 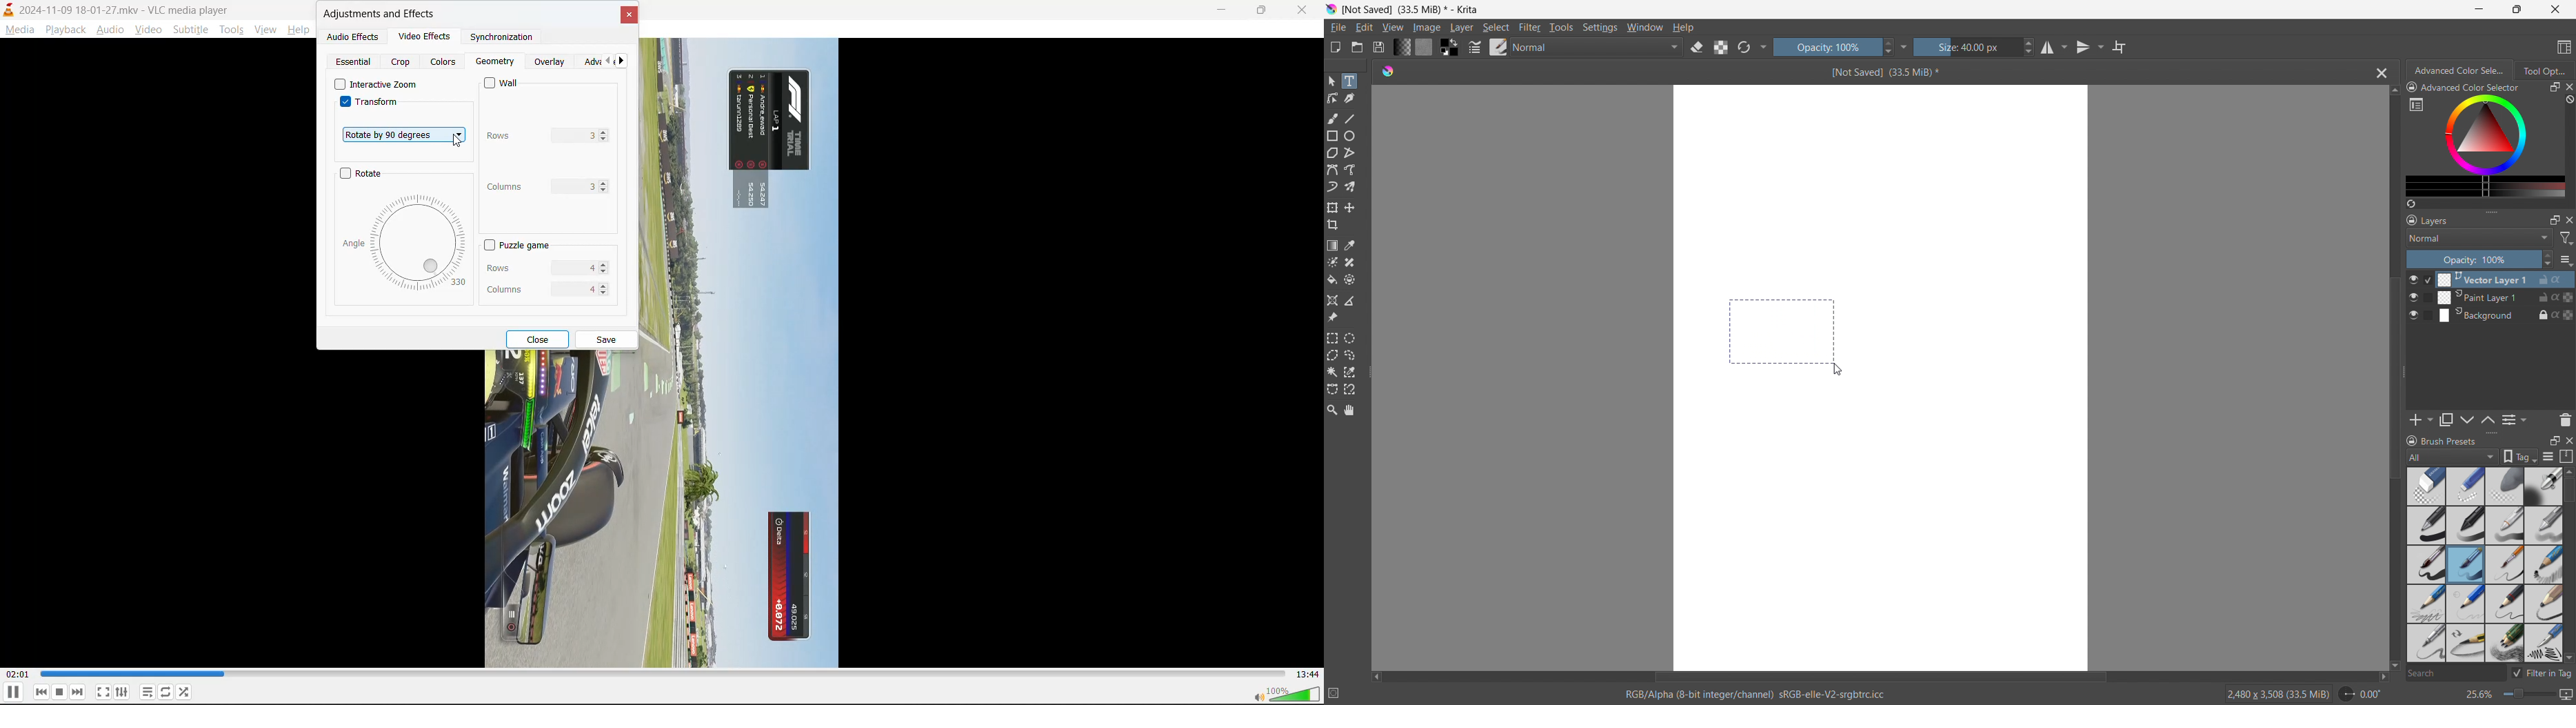 What do you see at coordinates (2395, 666) in the screenshot?
I see `scroll down` at bounding box center [2395, 666].